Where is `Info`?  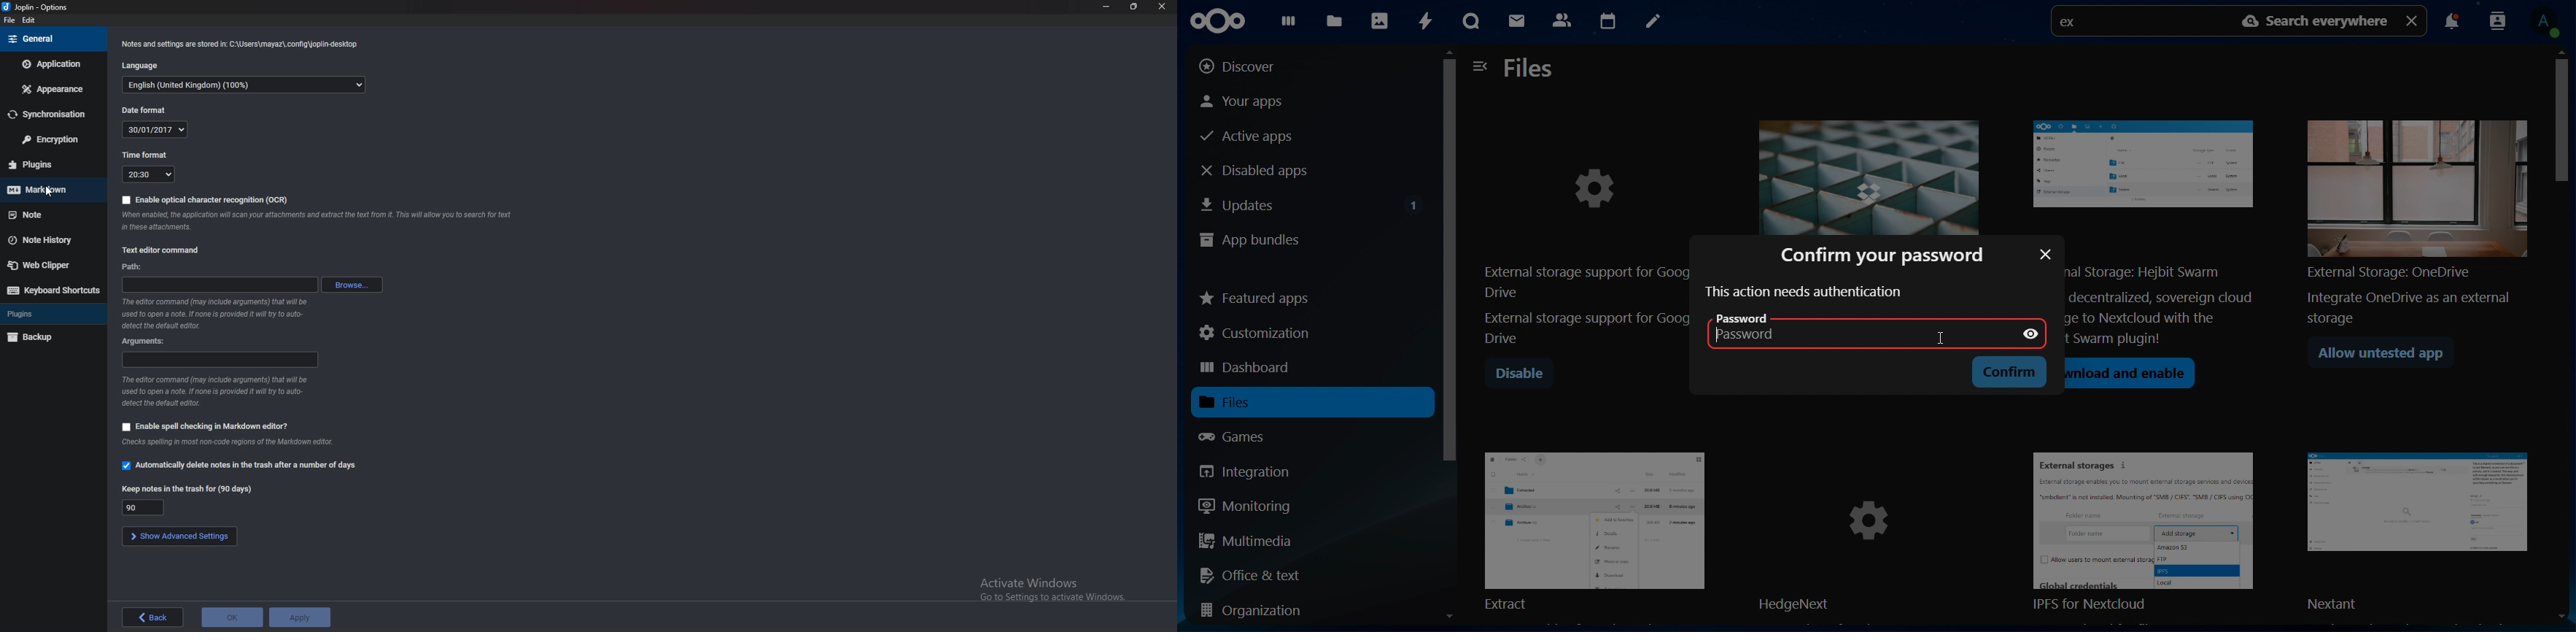 Info is located at coordinates (219, 314).